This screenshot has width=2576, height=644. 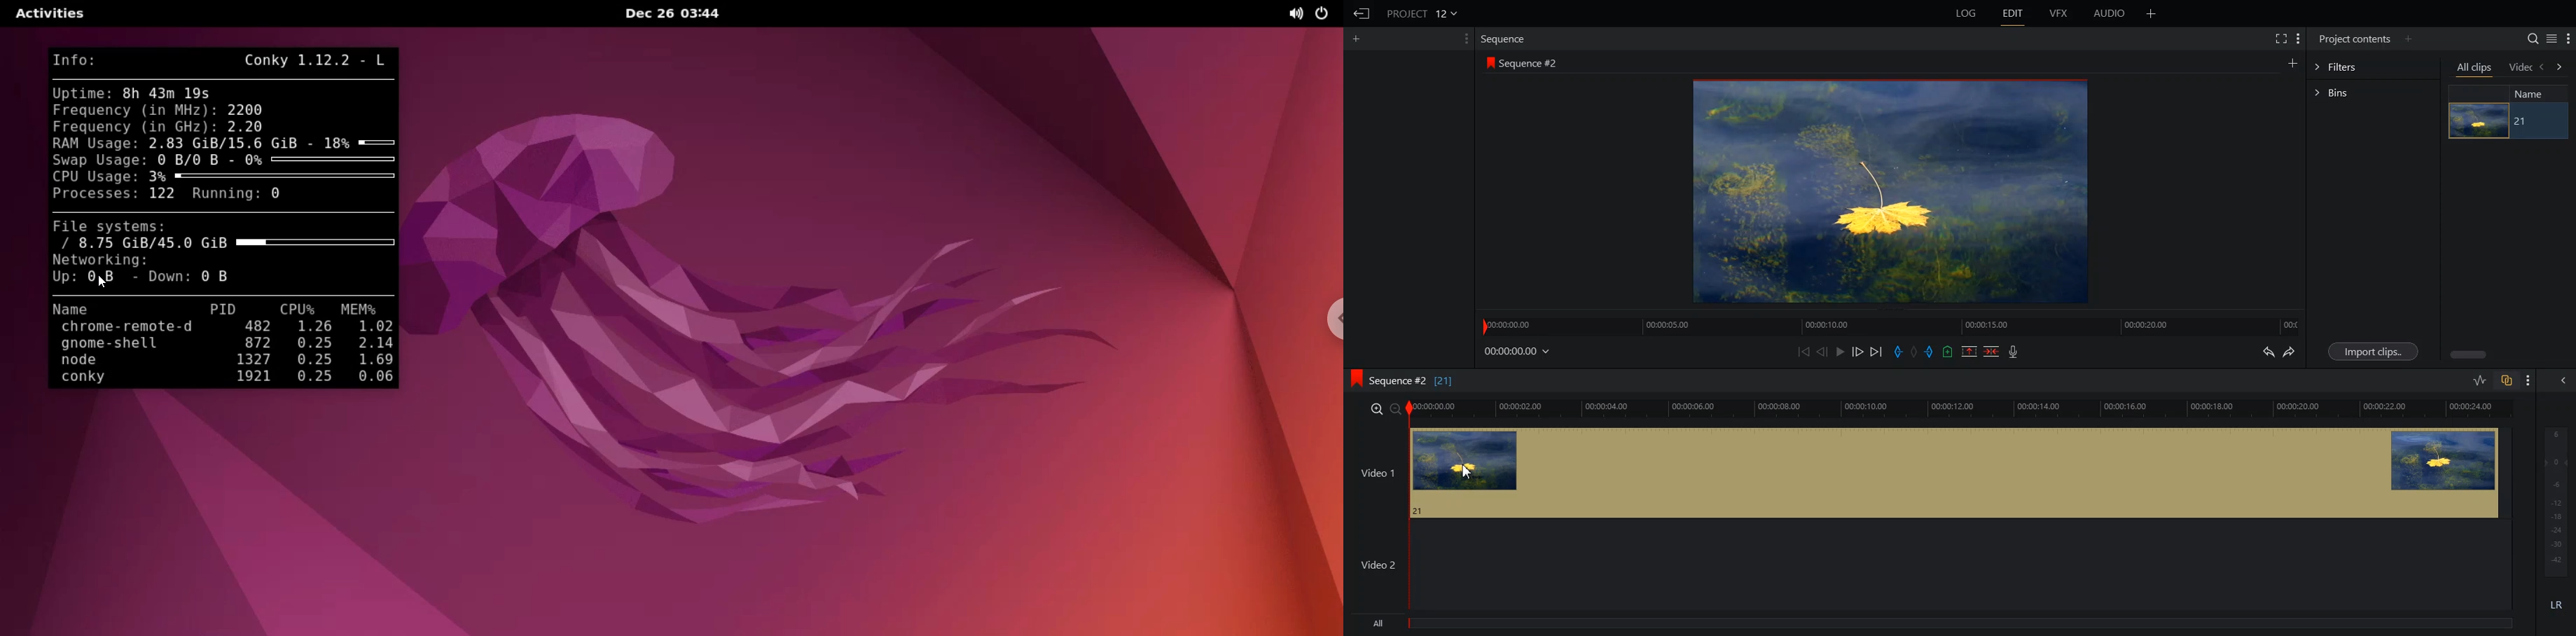 I want to click on Remove the marked section, so click(x=1969, y=351).